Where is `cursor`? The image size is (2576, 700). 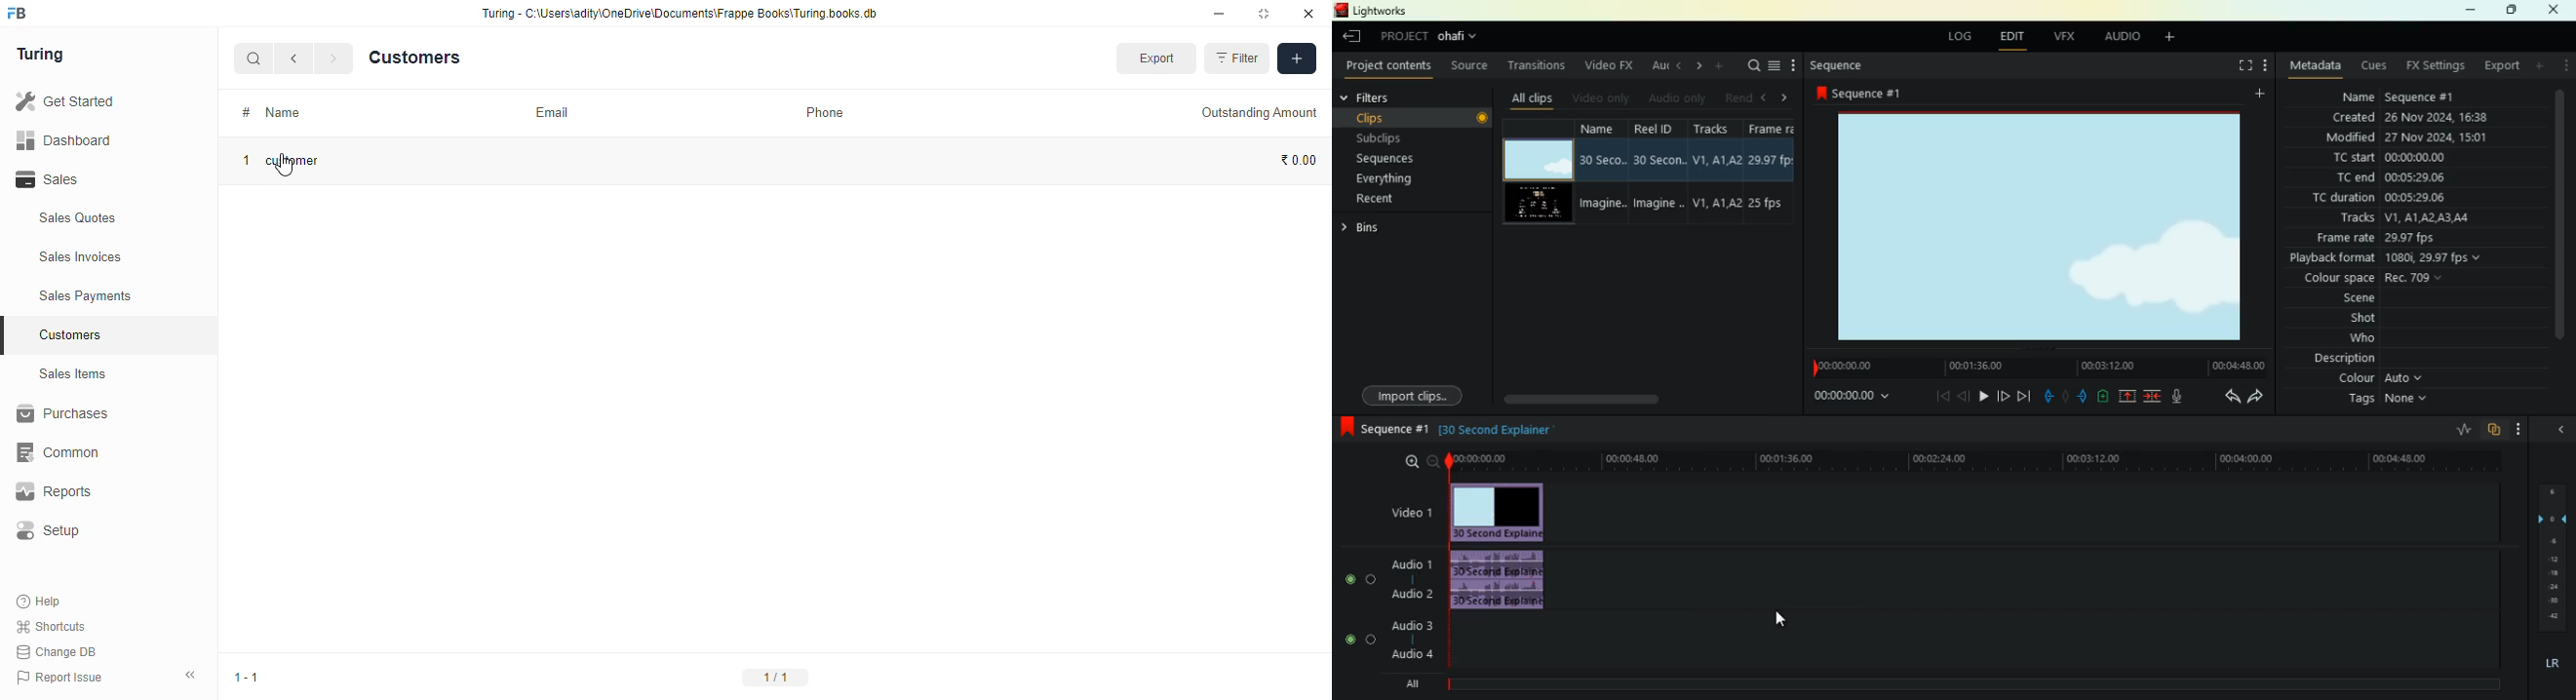
cursor is located at coordinates (288, 168).